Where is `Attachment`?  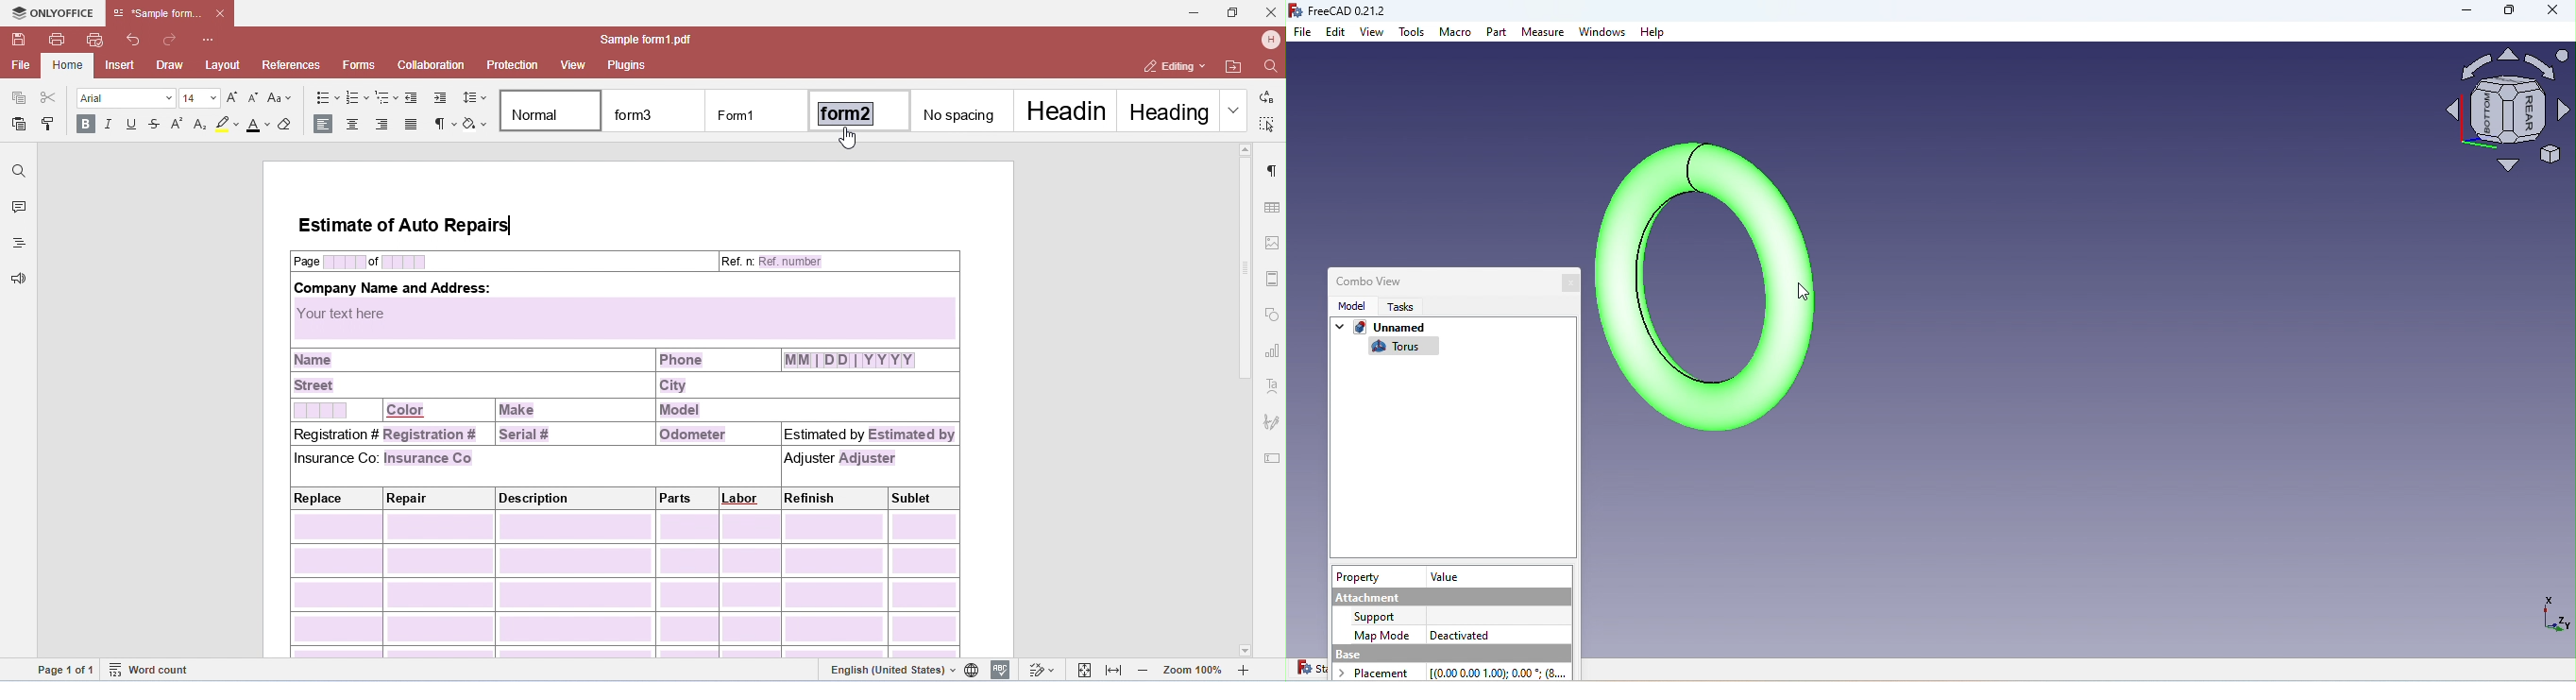
Attachment is located at coordinates (1450, 595).